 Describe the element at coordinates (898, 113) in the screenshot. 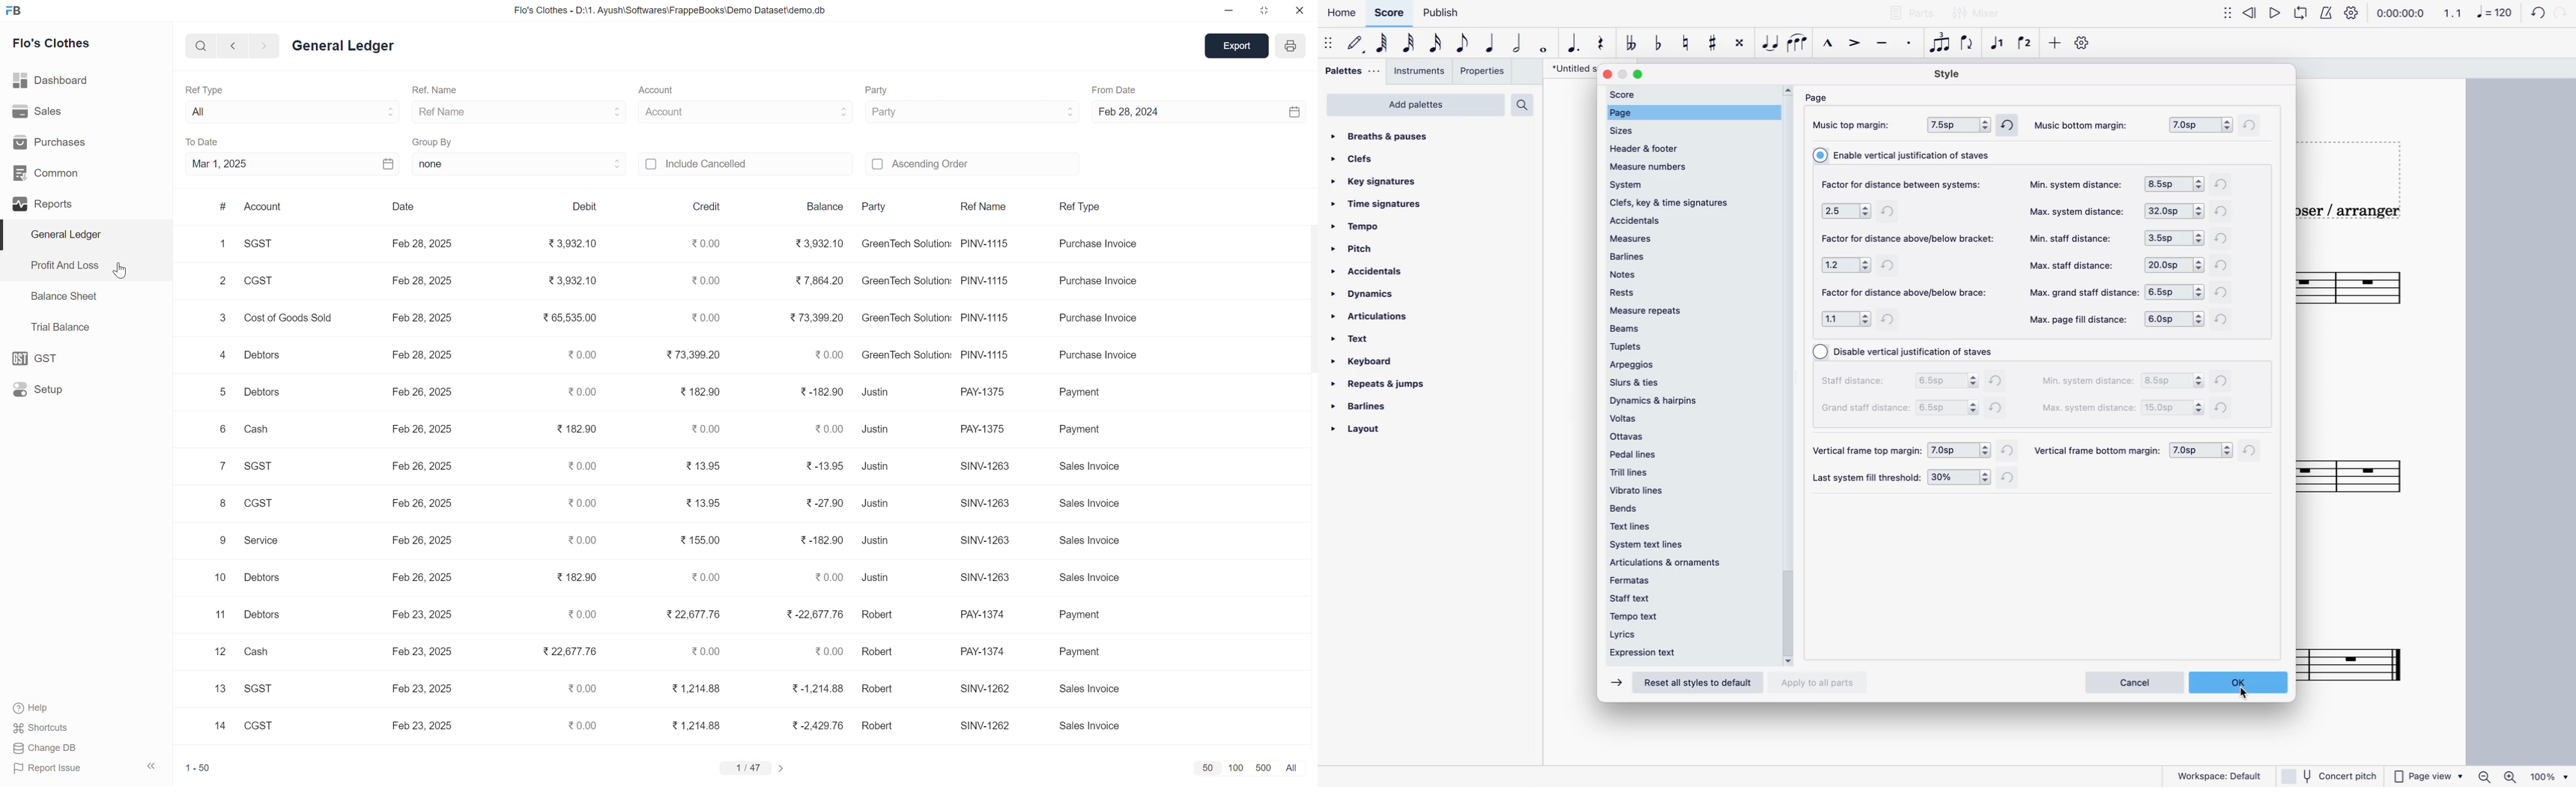

I see `Party` at that location.